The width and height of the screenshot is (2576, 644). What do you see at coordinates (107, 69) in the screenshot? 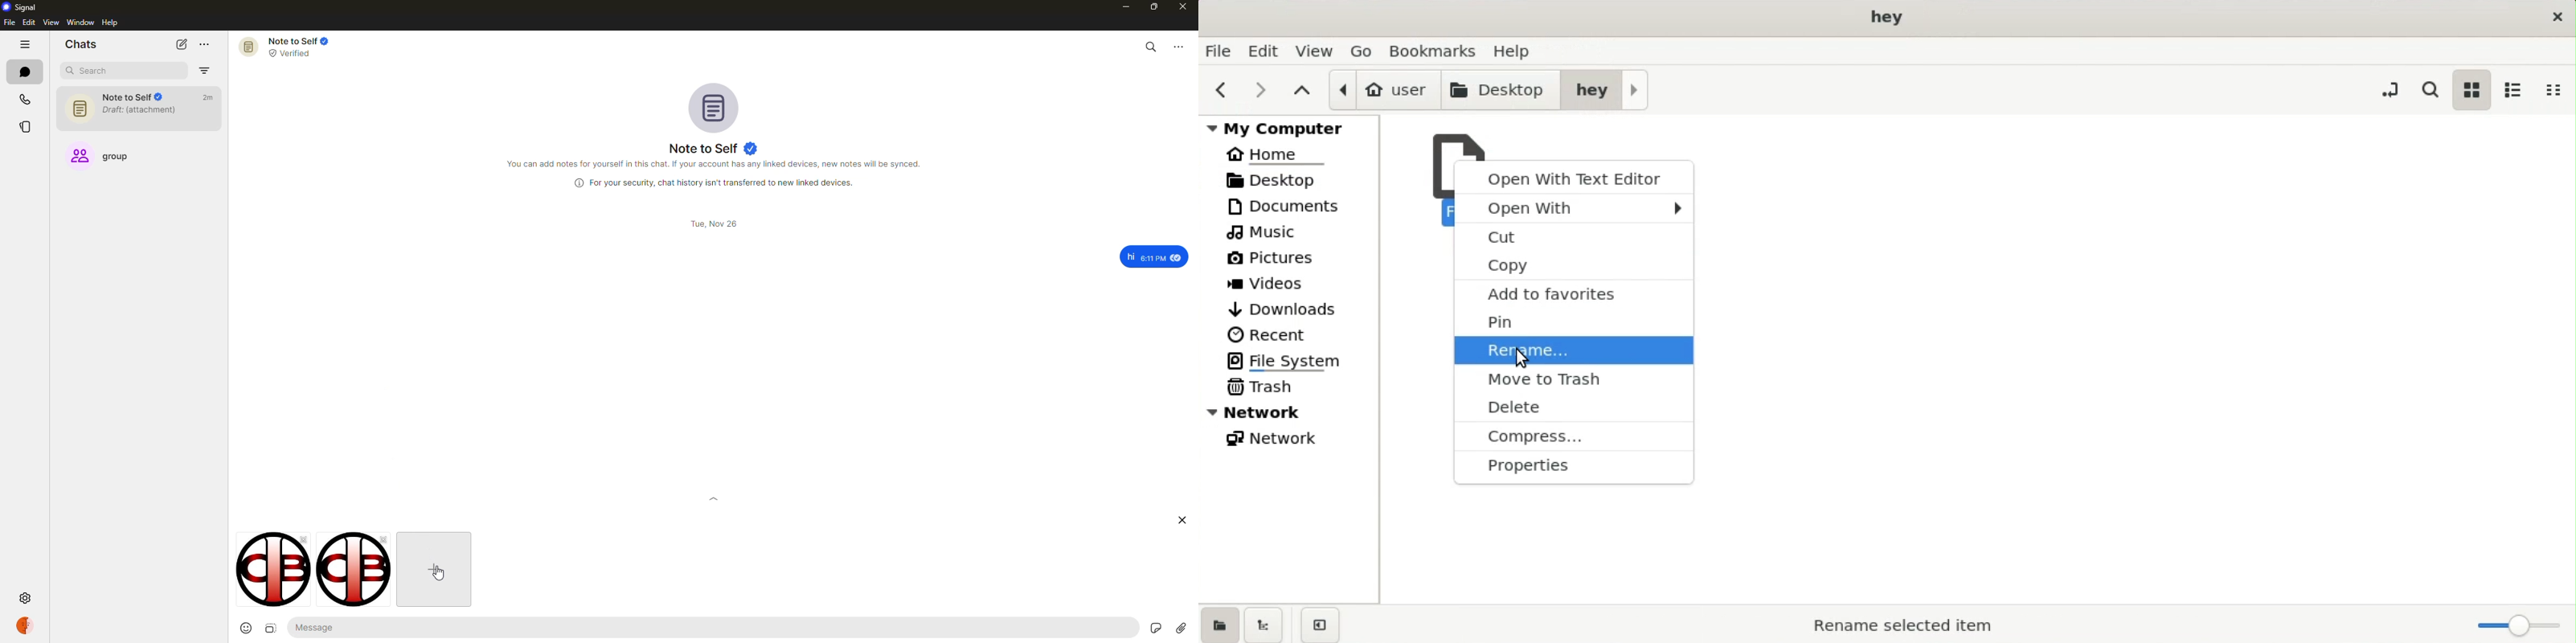
I see `search` at bounding box center [107, 69].